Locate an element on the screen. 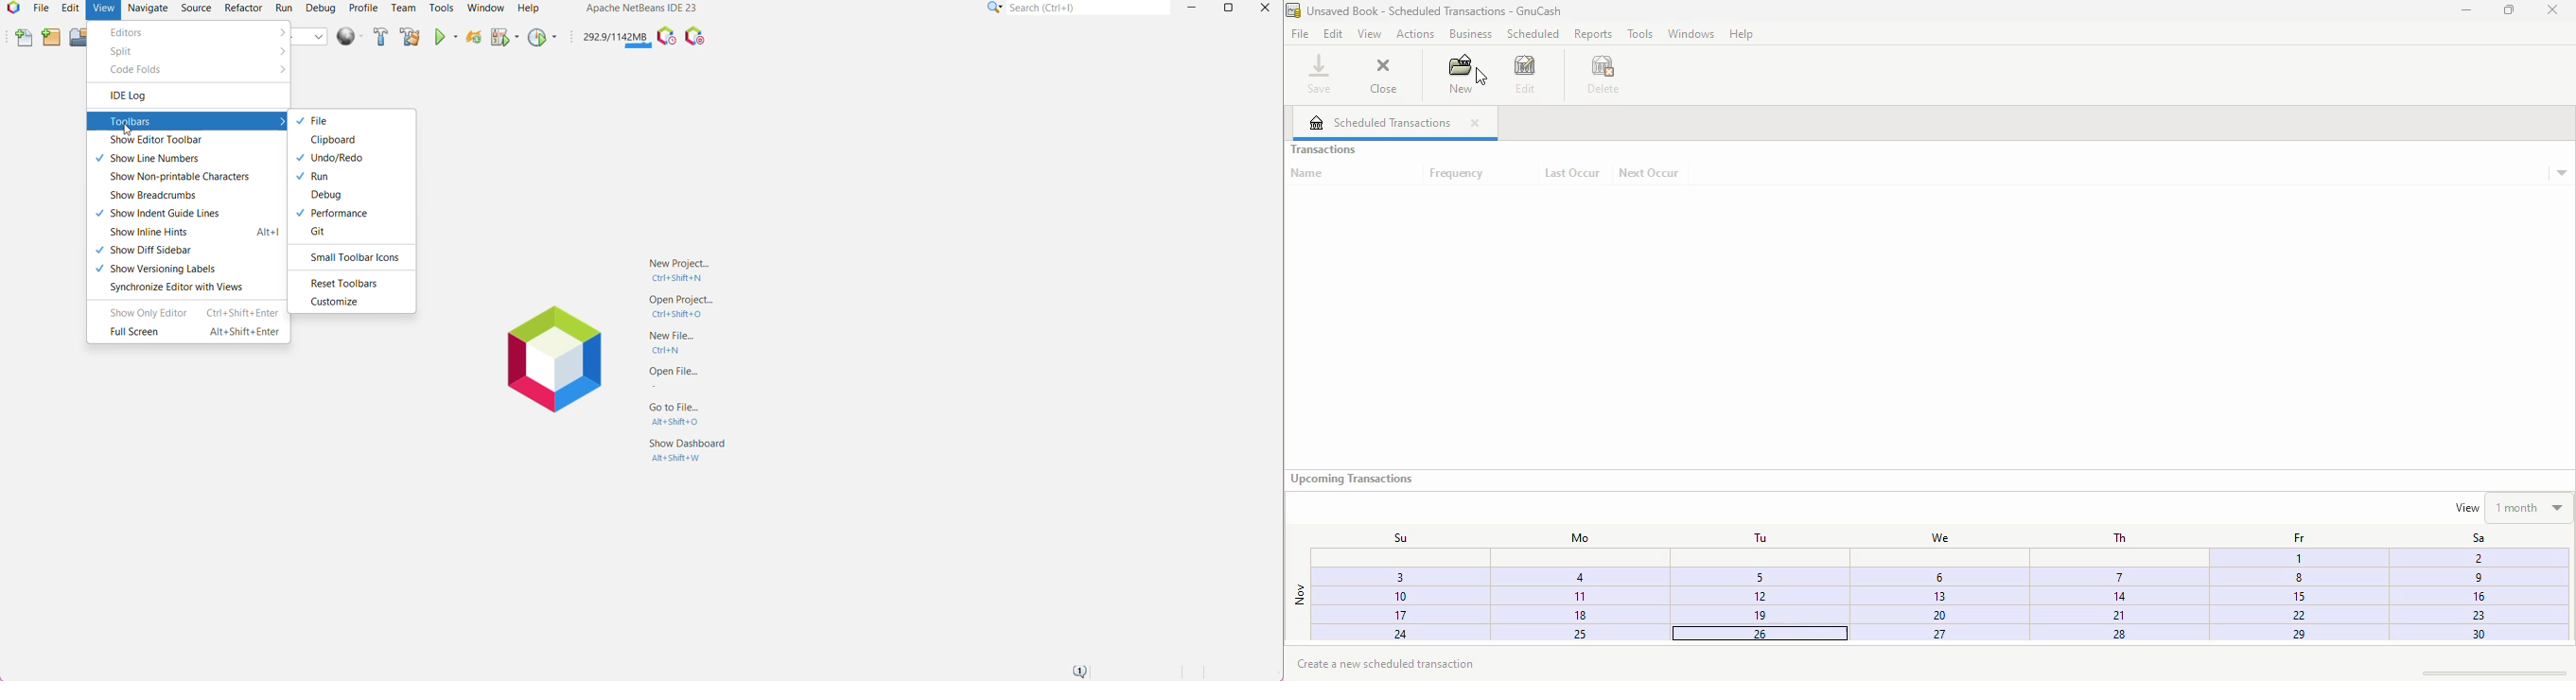  Application Logo is located at coordinates (11, 9).